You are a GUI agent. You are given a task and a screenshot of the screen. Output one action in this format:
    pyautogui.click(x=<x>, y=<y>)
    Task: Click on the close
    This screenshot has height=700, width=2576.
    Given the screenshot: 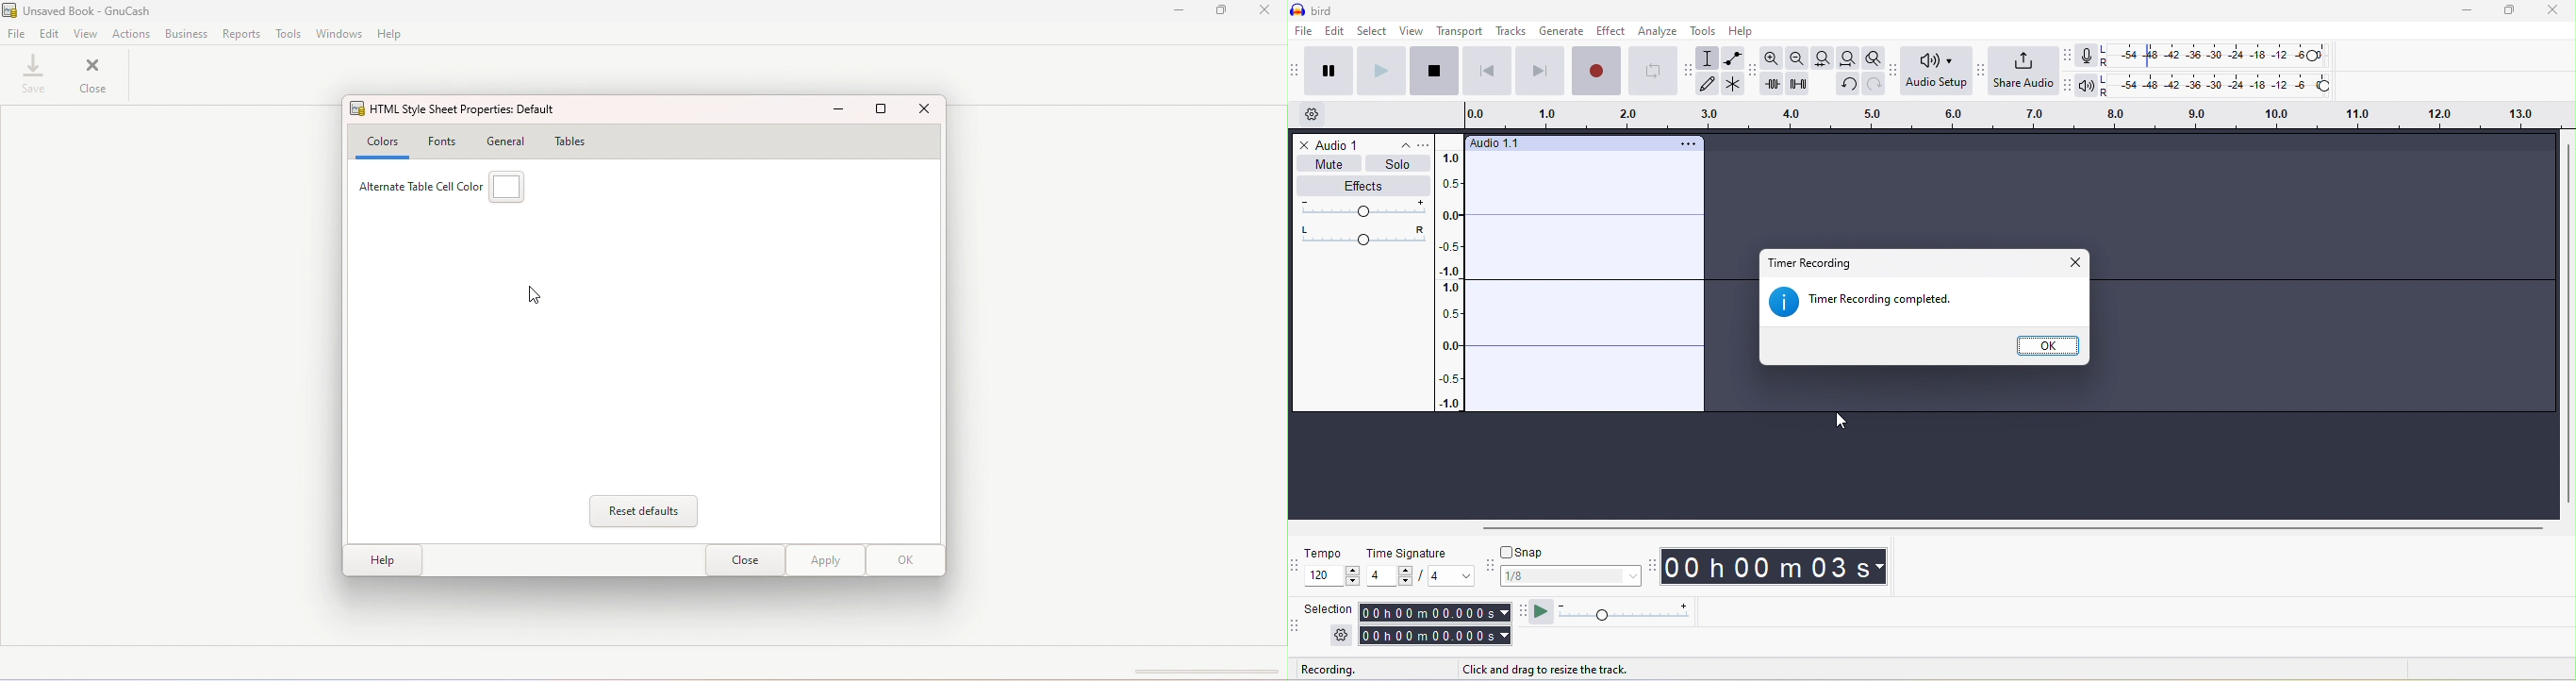 What is the action you would take?
    pyautogui.click(x=2554, y=11)
    